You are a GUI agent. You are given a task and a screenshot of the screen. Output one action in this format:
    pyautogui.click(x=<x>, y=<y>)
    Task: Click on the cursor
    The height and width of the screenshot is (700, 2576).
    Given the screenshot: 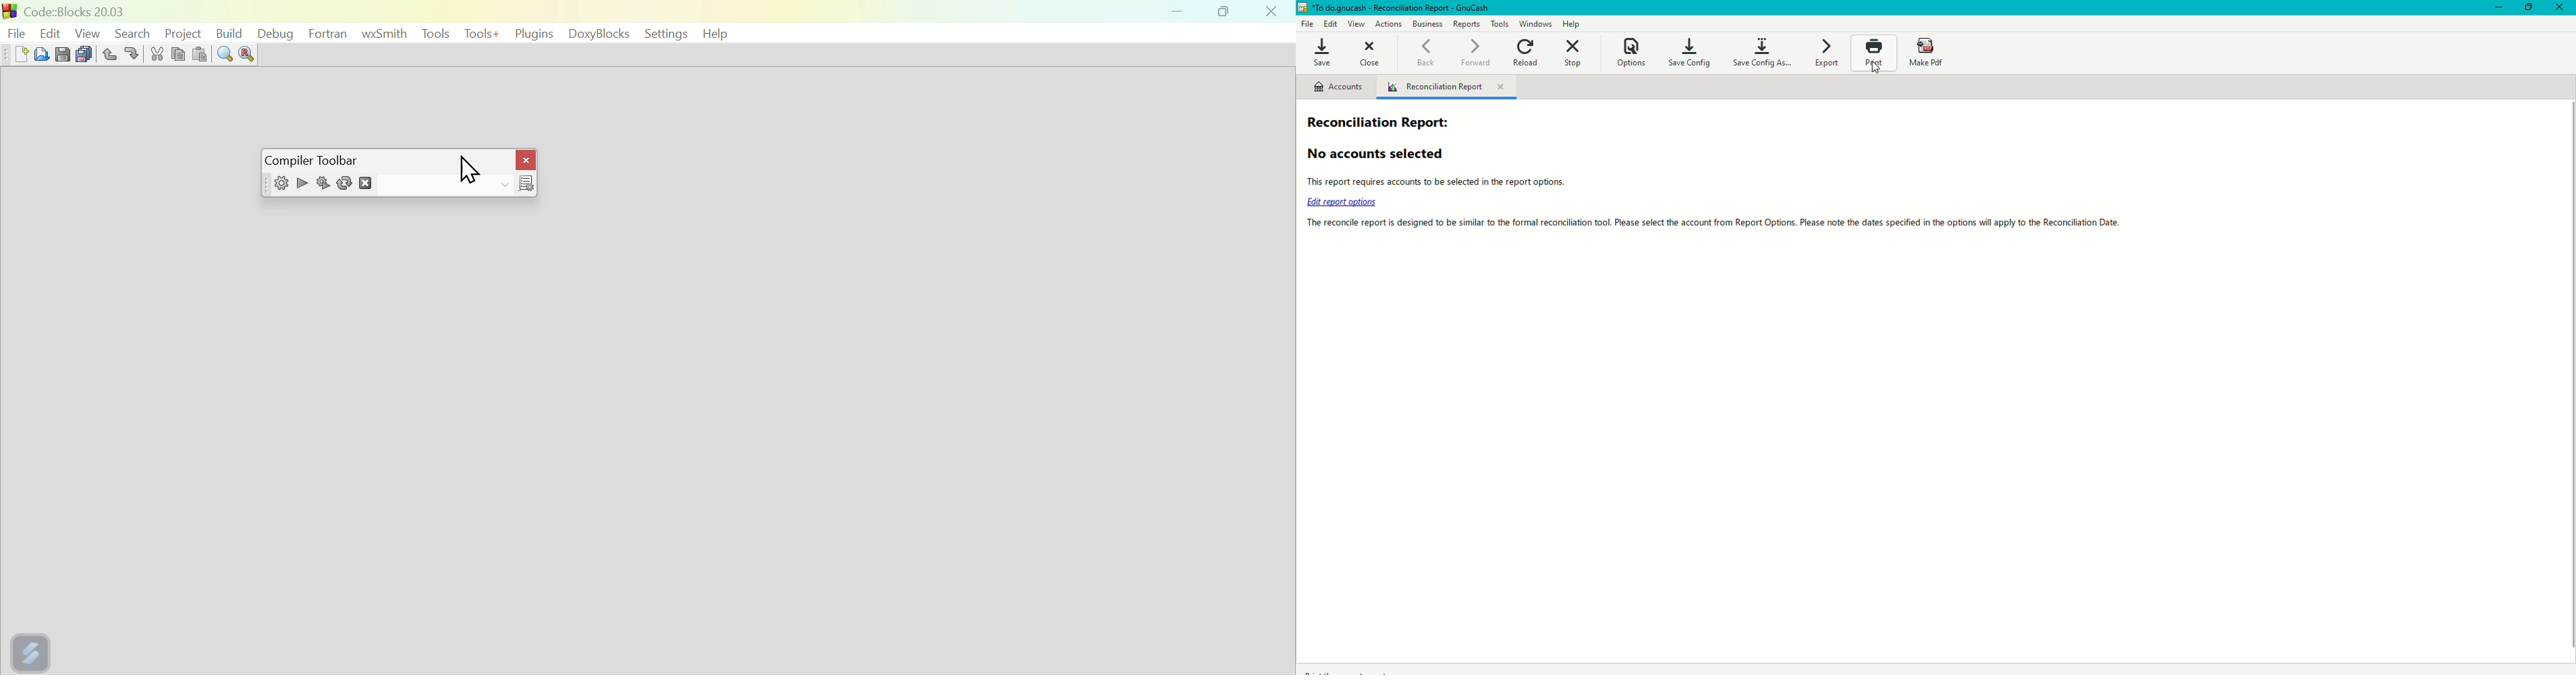 What is the action you would take?
    pyautogui.click(x=1877, y=74)
    